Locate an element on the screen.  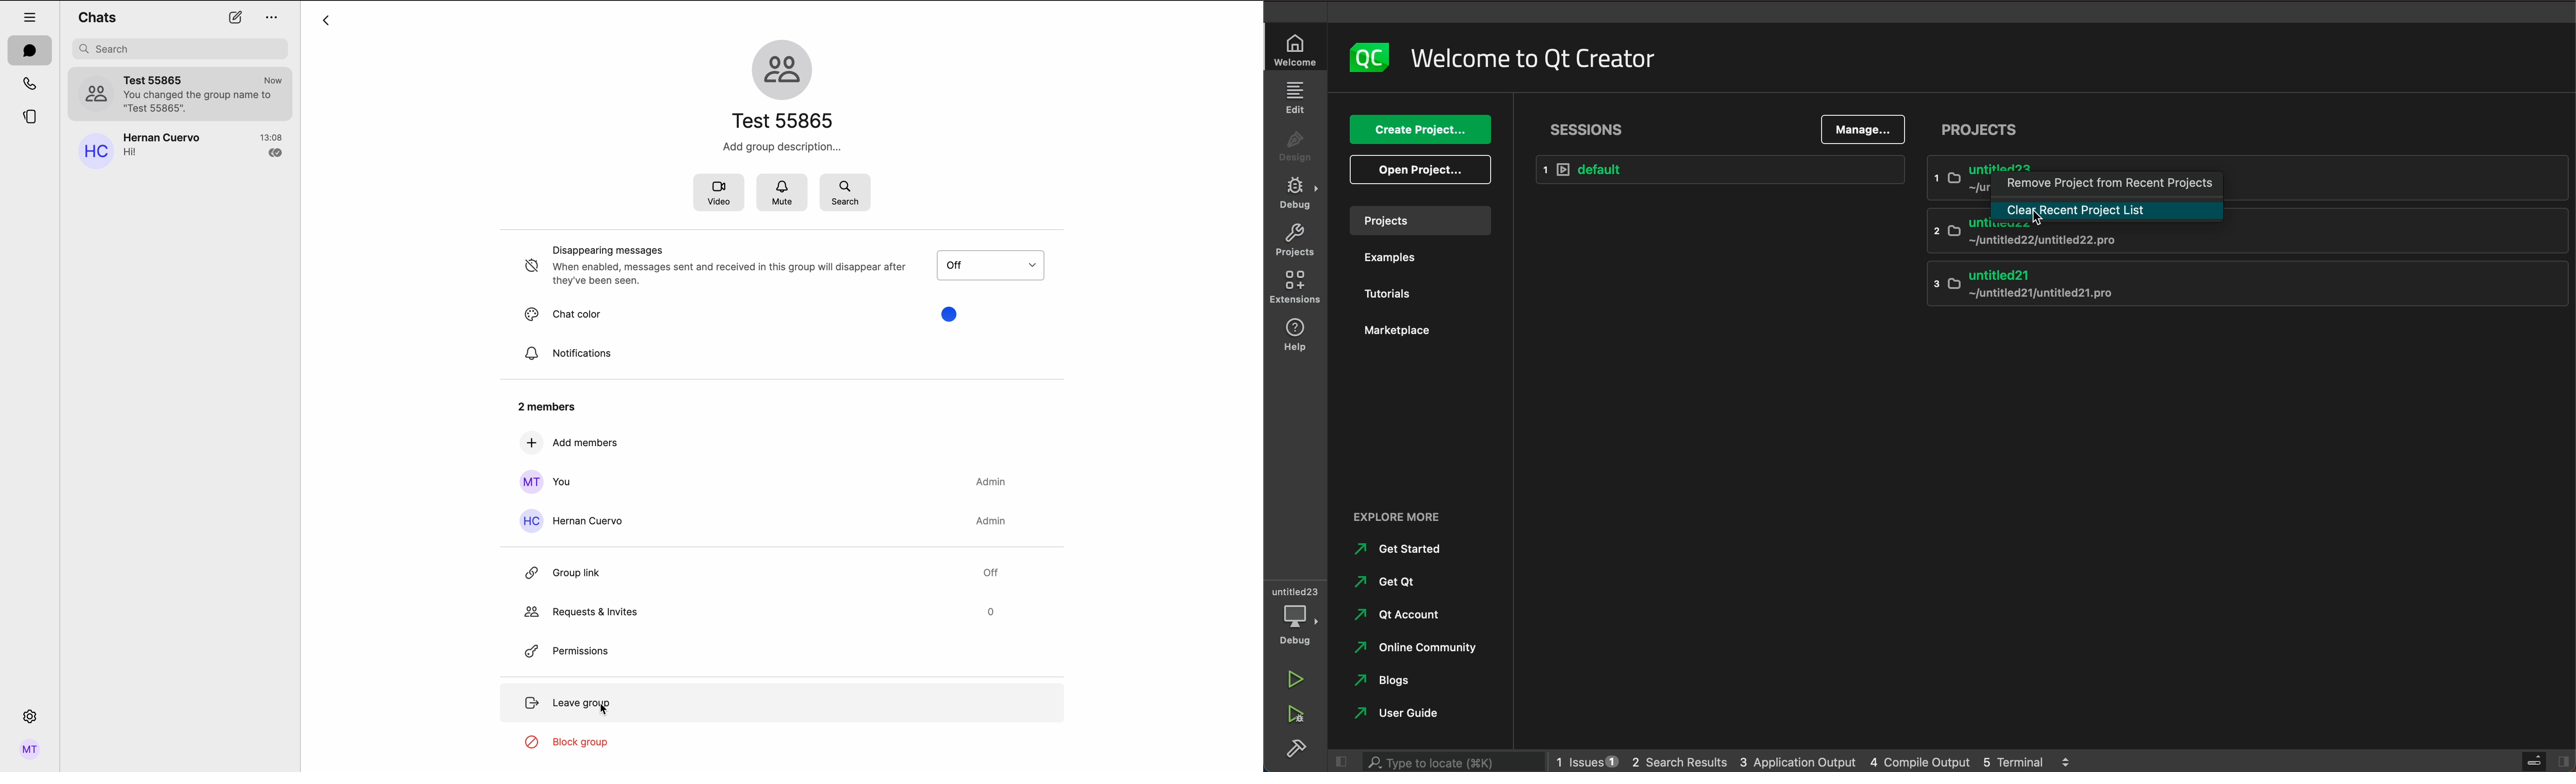
hide tabs is located at coordinates (30, 16).